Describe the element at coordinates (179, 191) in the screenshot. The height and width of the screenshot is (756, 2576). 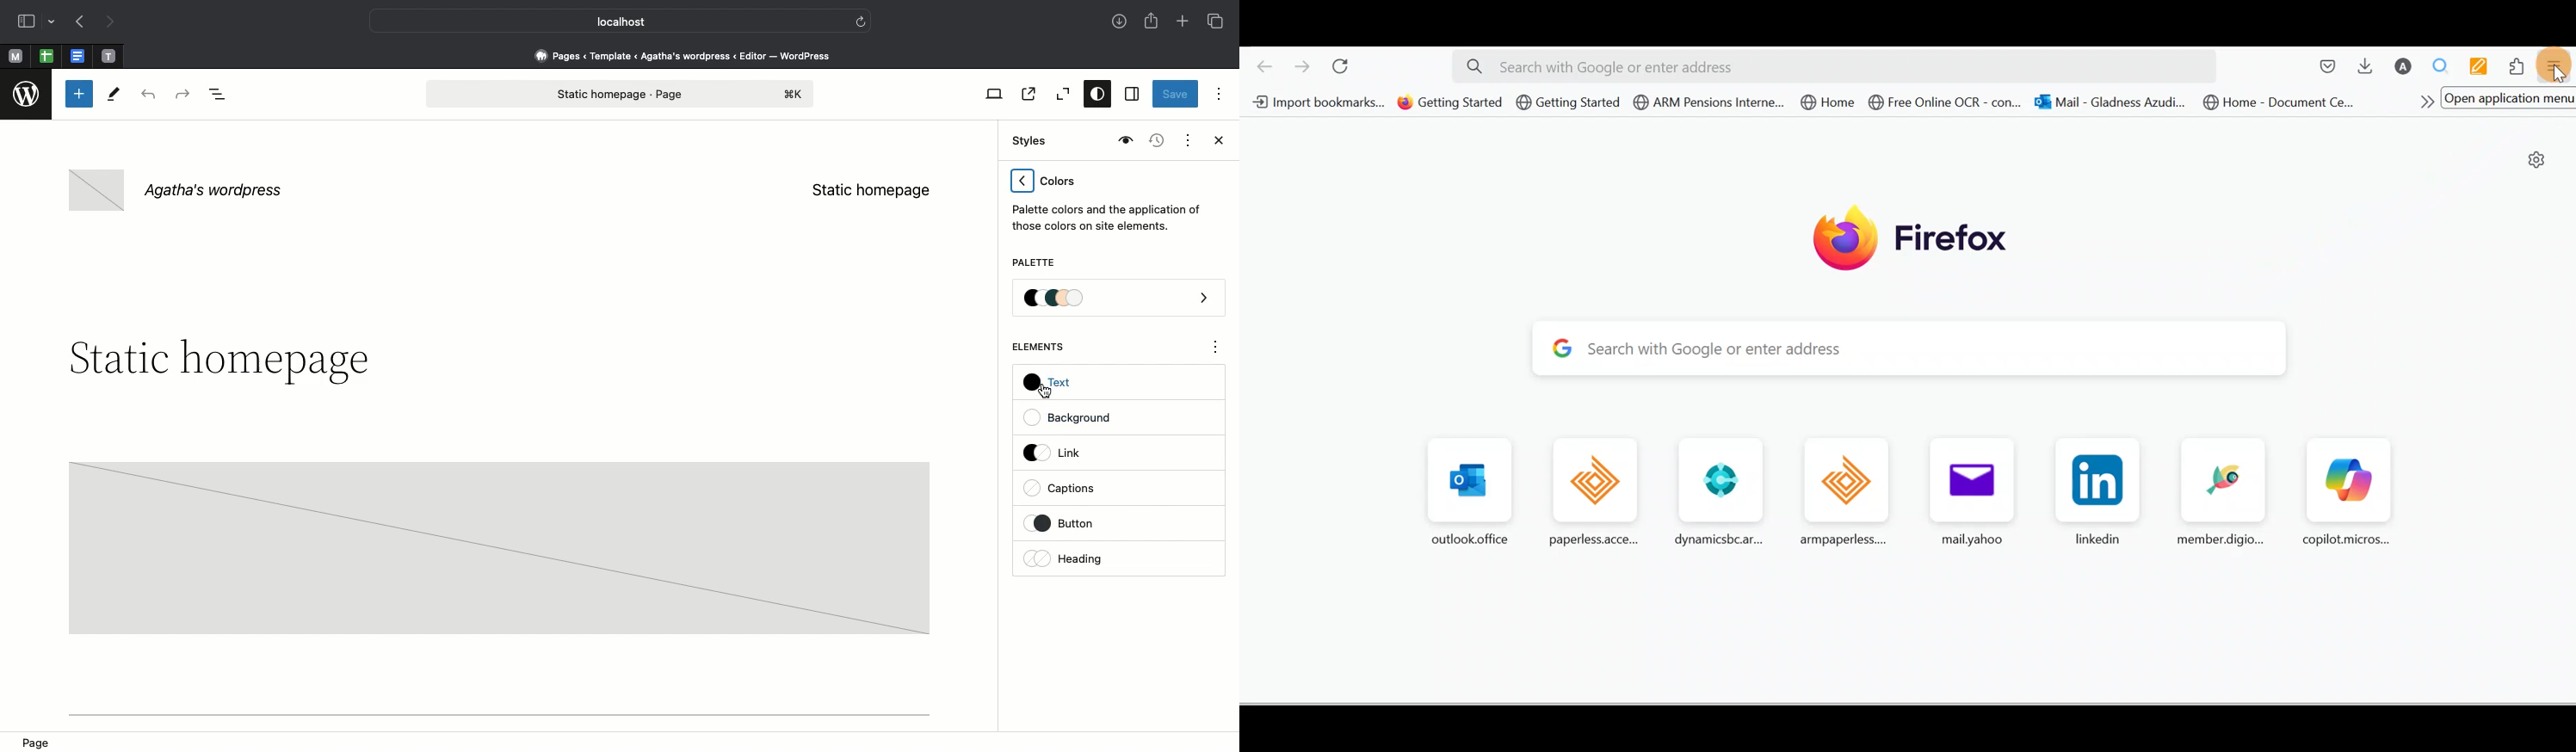
I see `Wordpress name` at that location.